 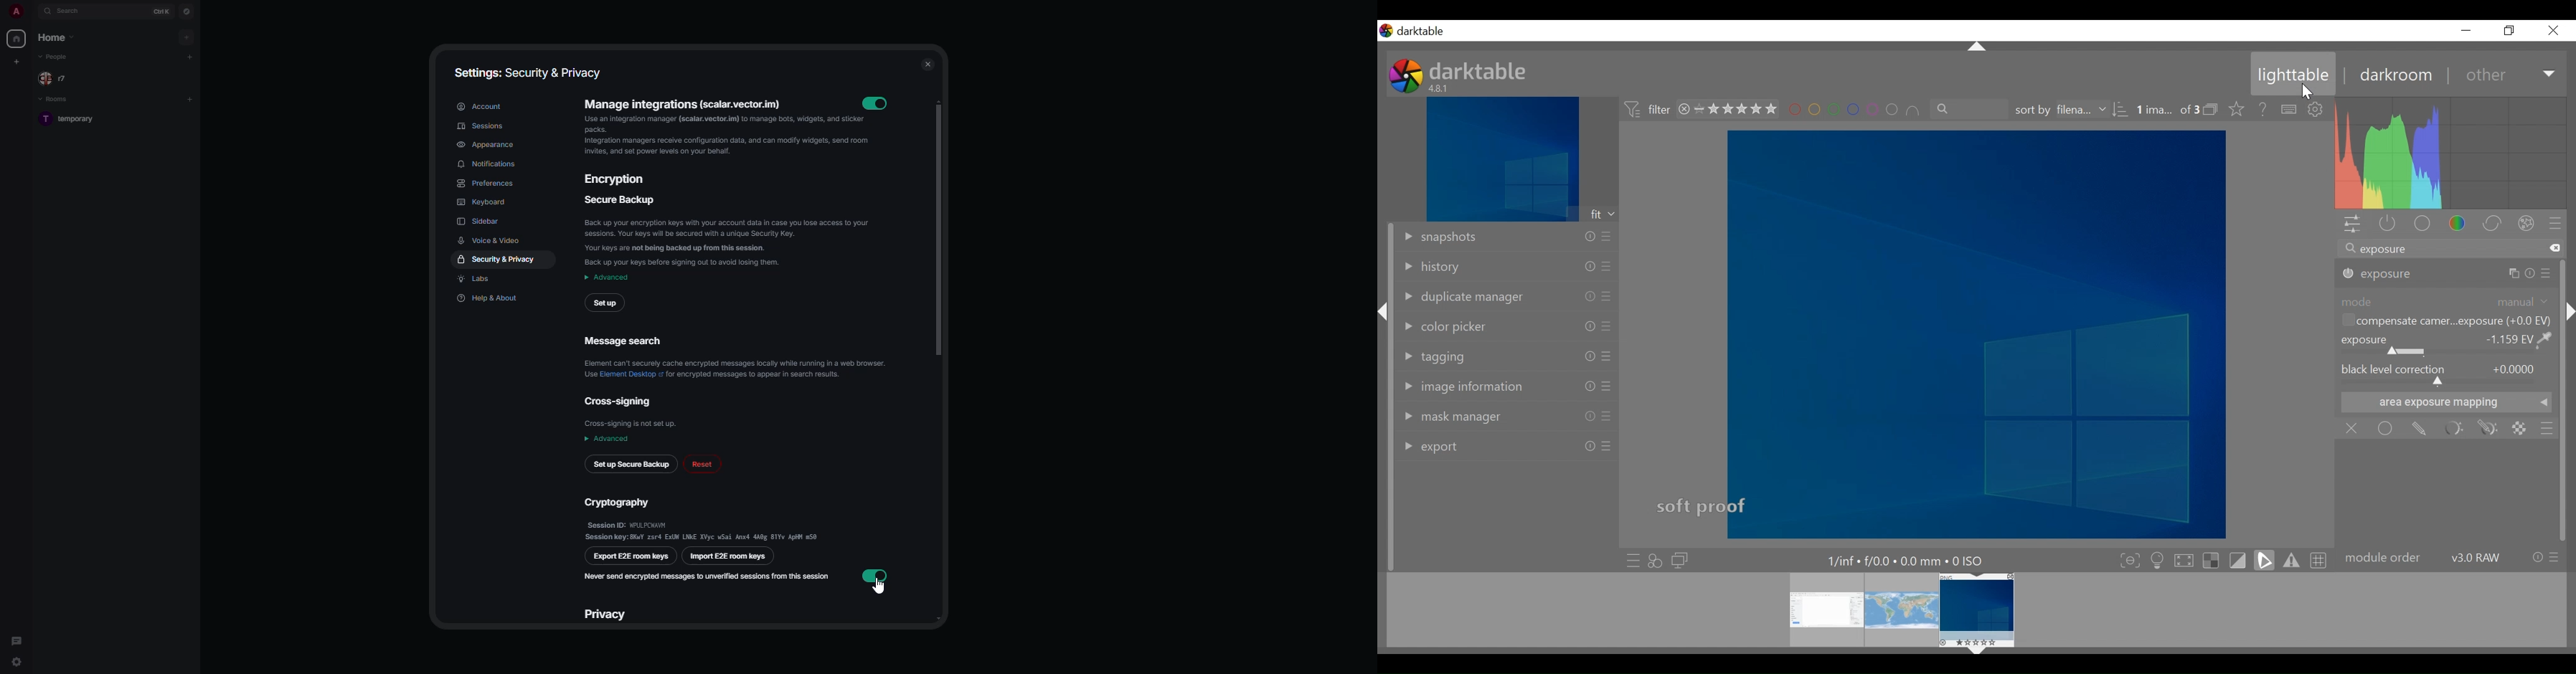 I want to click on sorting, so click(x=2122, y=110).